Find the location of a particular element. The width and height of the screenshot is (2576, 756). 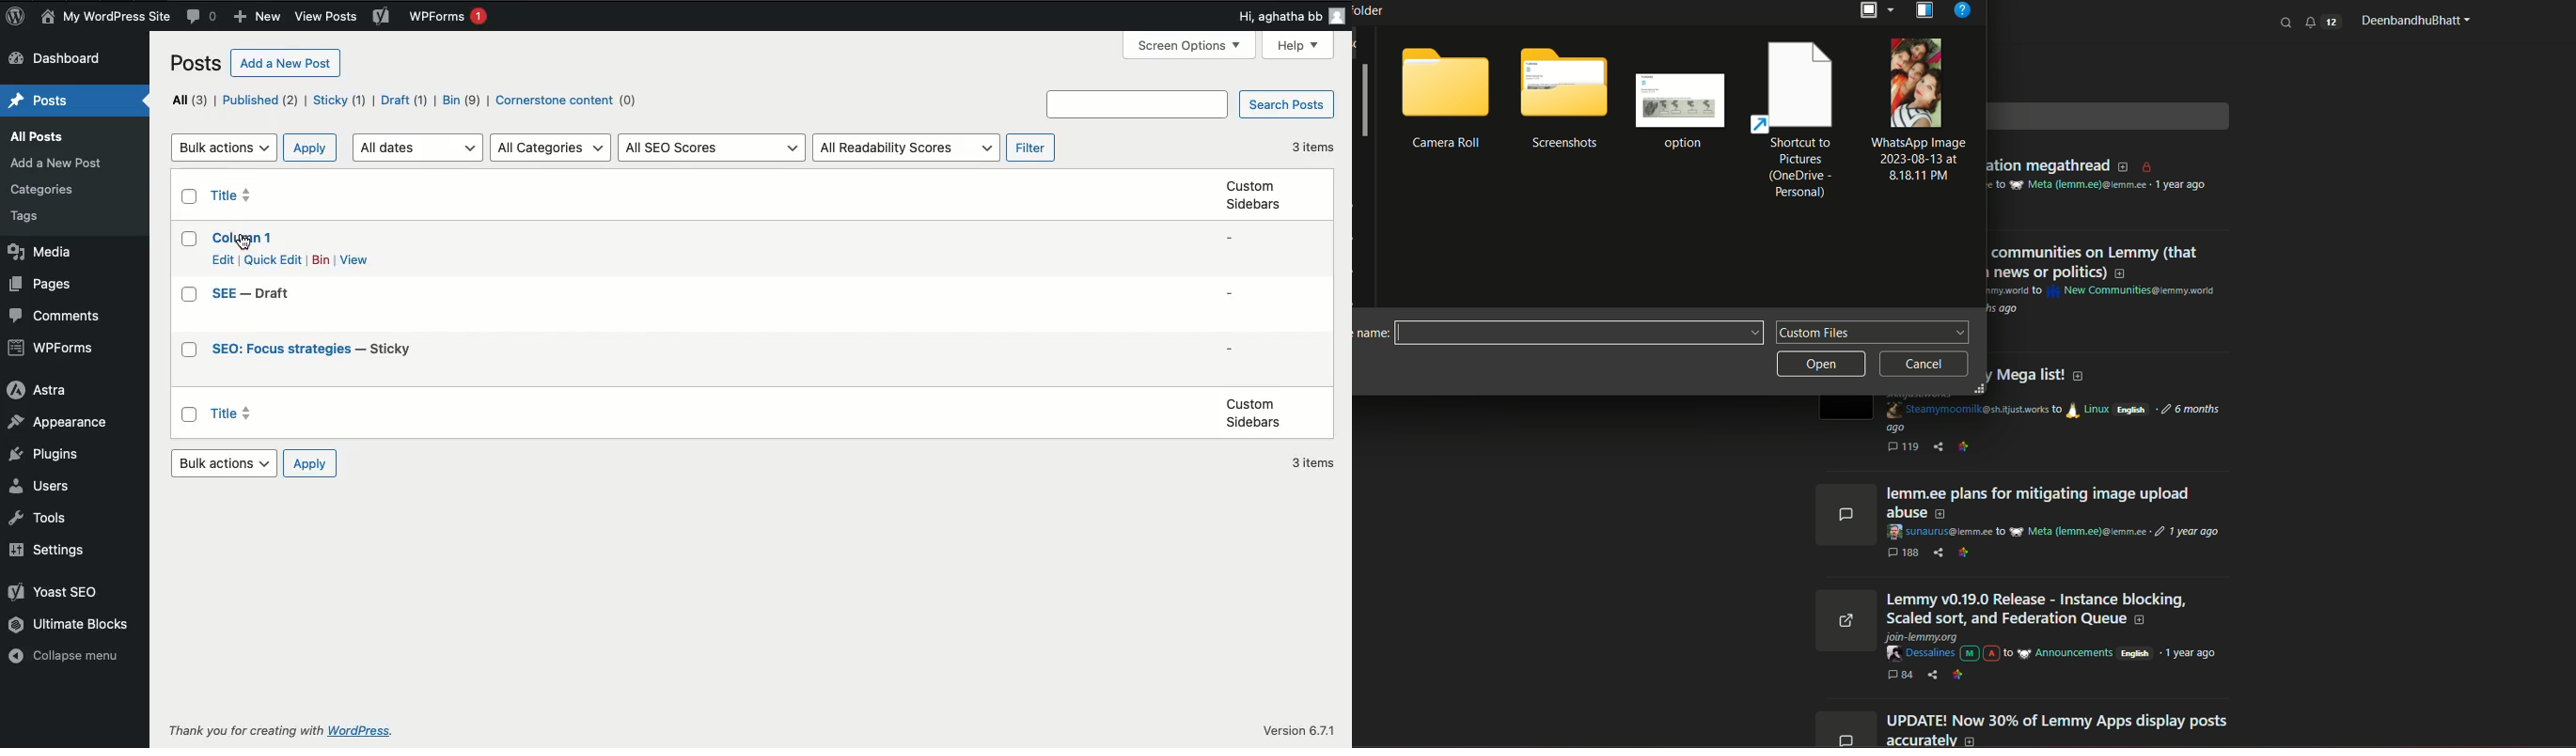

profile name is located at coordinates (2413, 21).